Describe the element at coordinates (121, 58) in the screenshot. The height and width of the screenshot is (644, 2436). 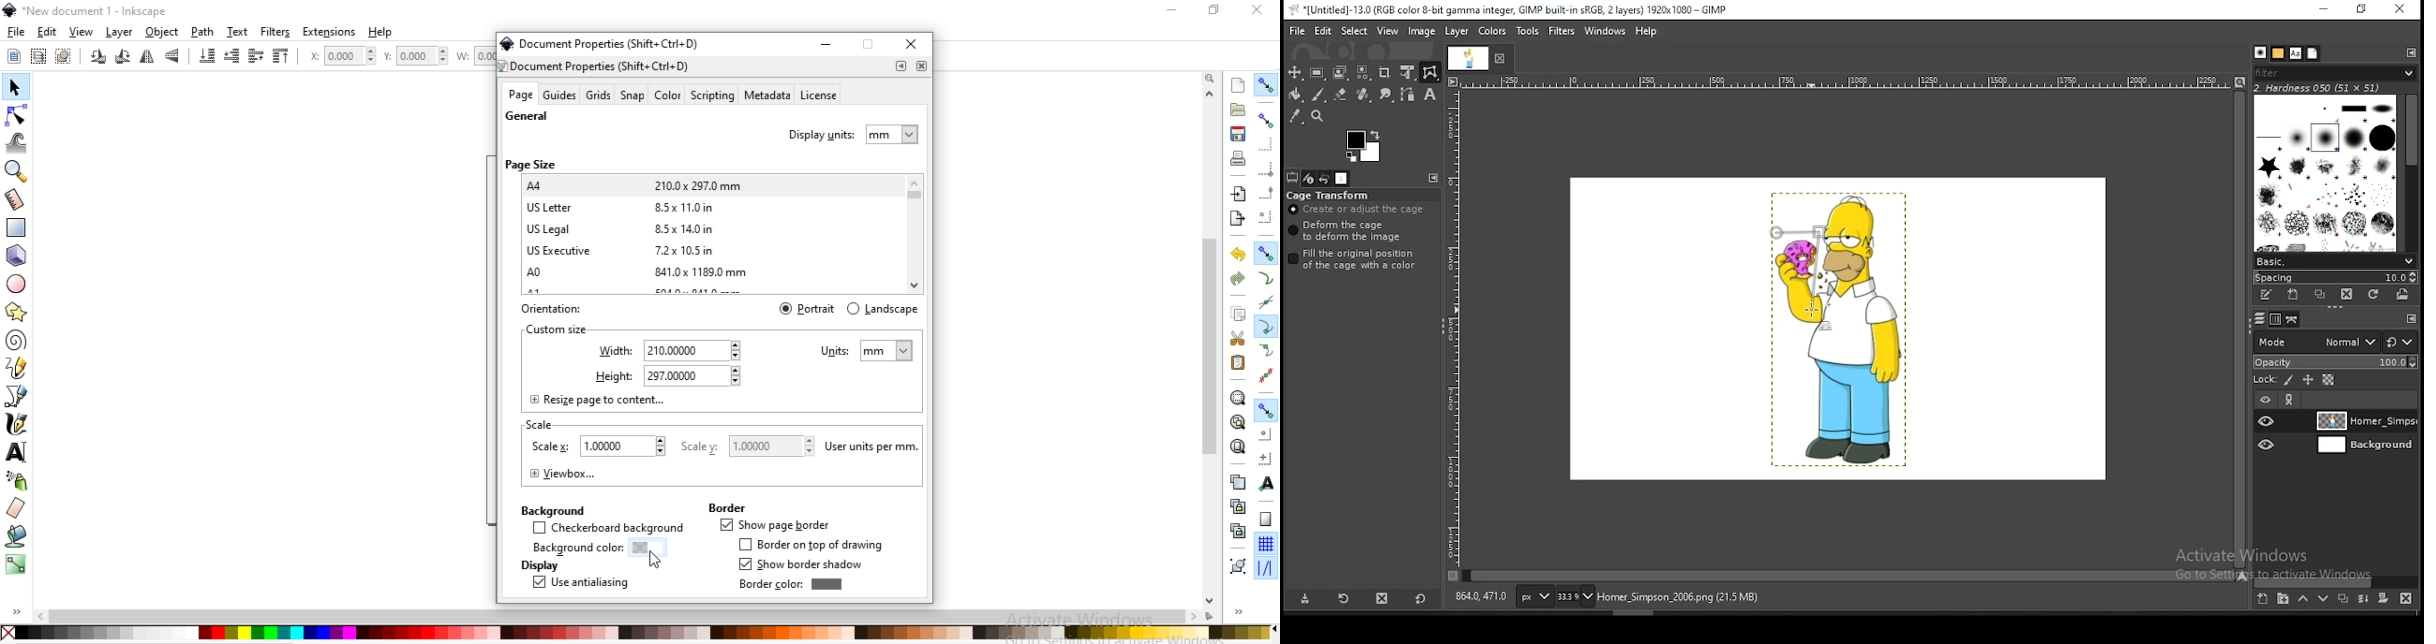
I see `rotate 90 clockwise` at that location.